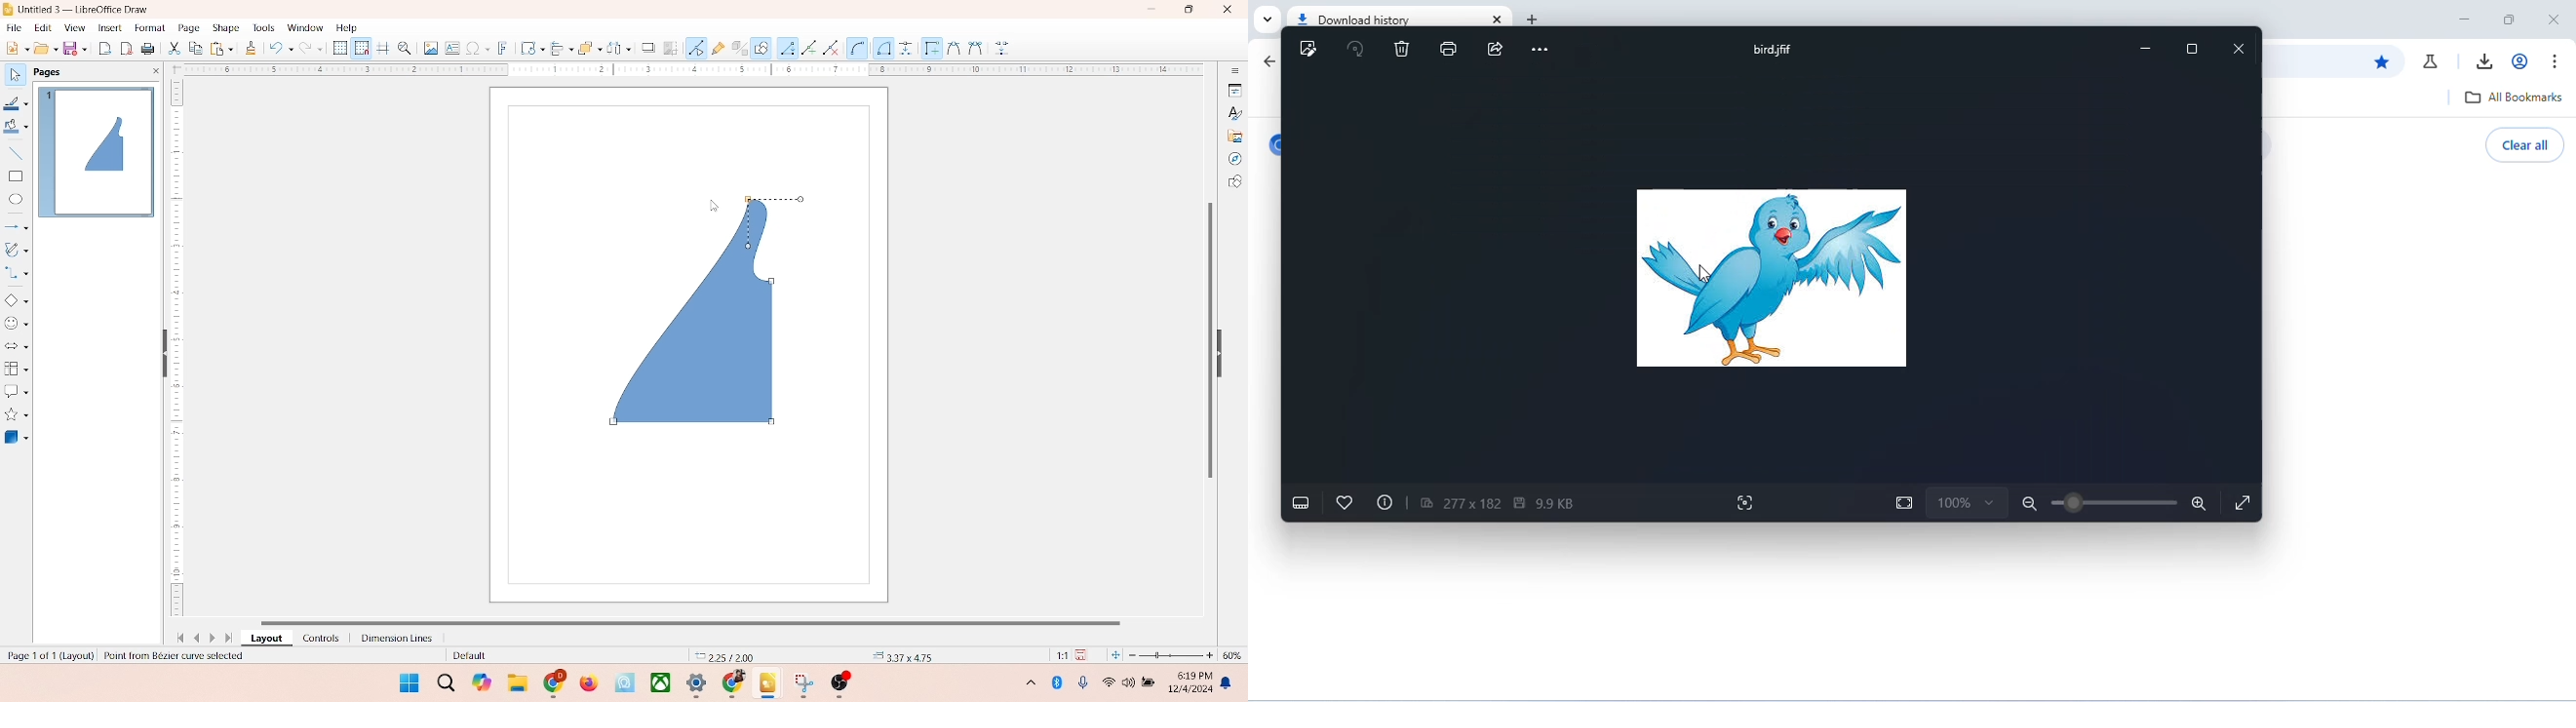 The height and width of the screenshot is (728, 2576). What do you see at coordinates (230, 639) in the screenshot?
I see `last page` at bounding box center [230, 639].